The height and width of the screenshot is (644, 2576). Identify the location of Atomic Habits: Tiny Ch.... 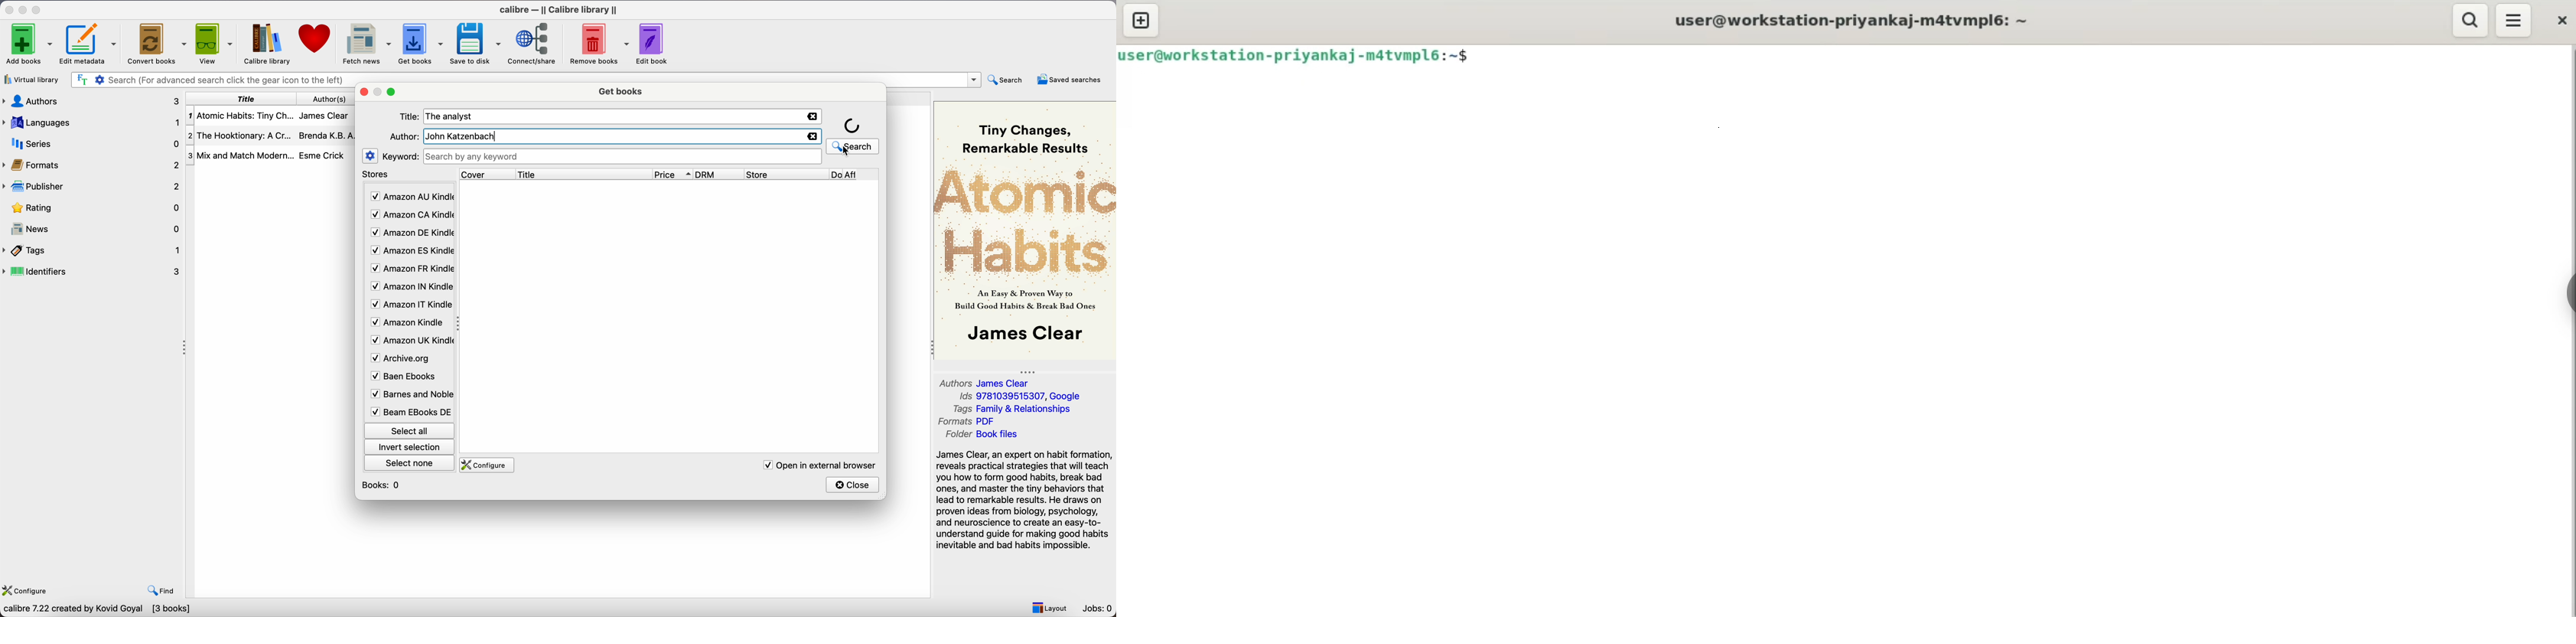
(243, 116).